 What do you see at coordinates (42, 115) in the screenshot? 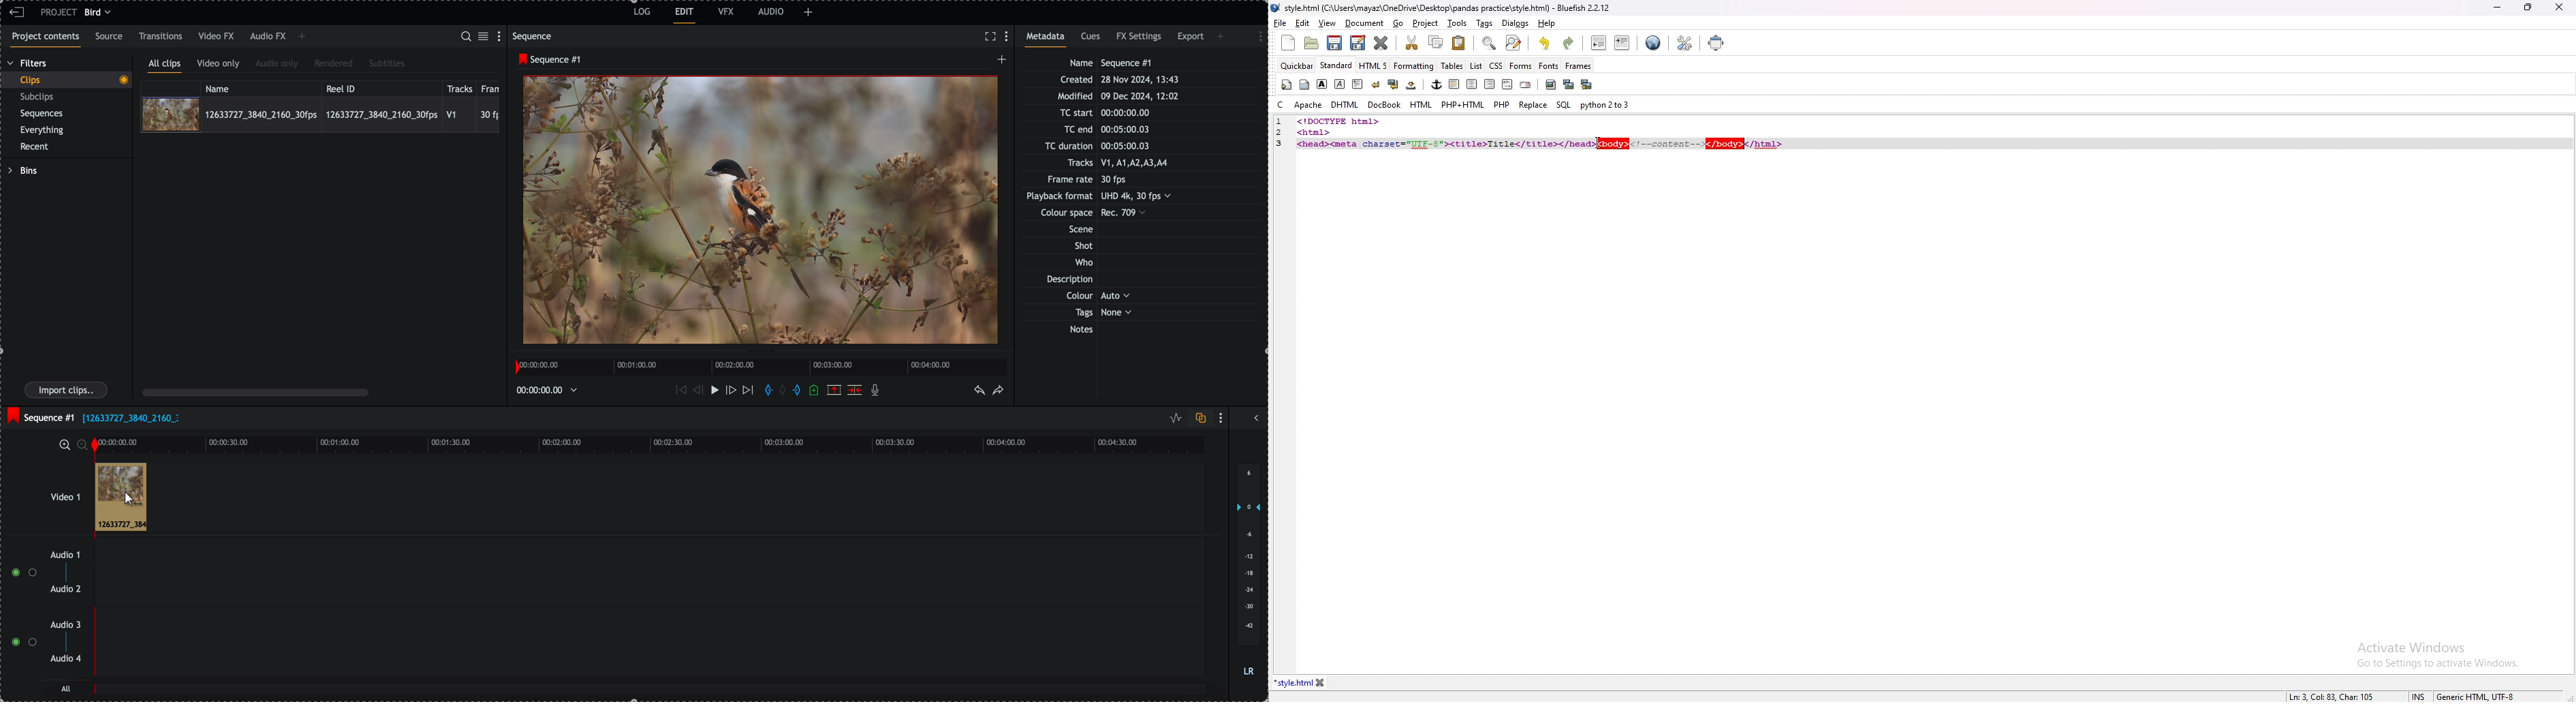
I see `sequences` at bounding box center [42, 115].